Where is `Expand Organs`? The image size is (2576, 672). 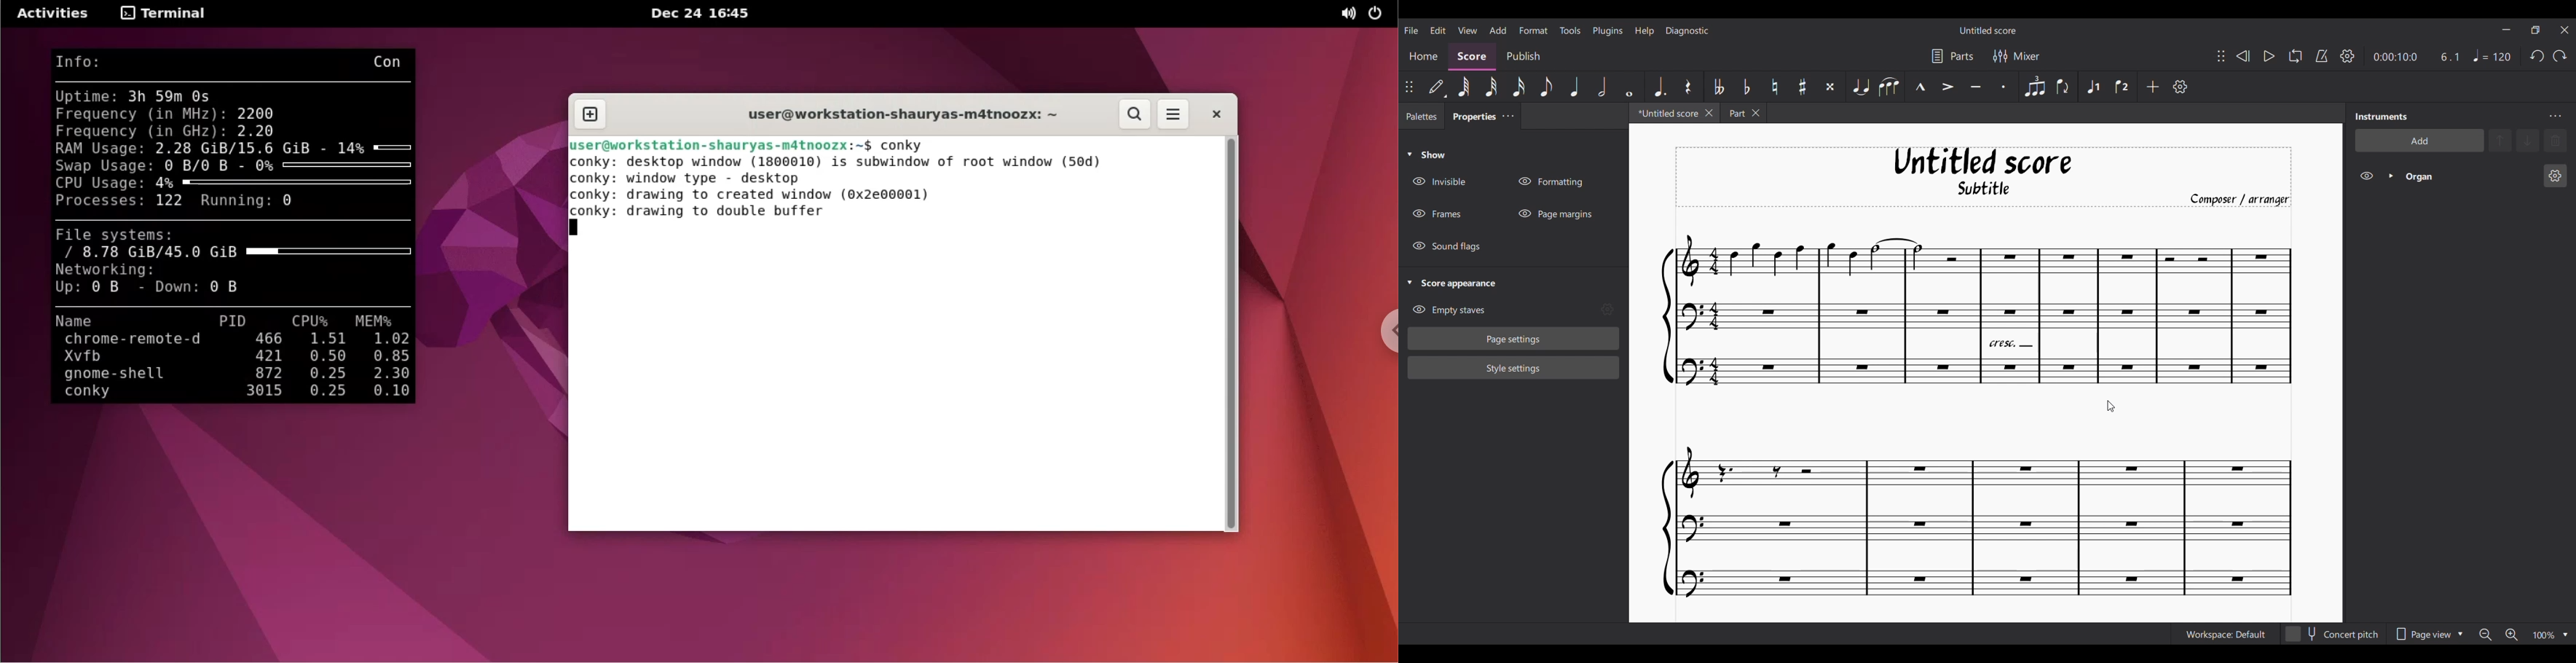 Expand Organs is located at coordinates (2391, 176).